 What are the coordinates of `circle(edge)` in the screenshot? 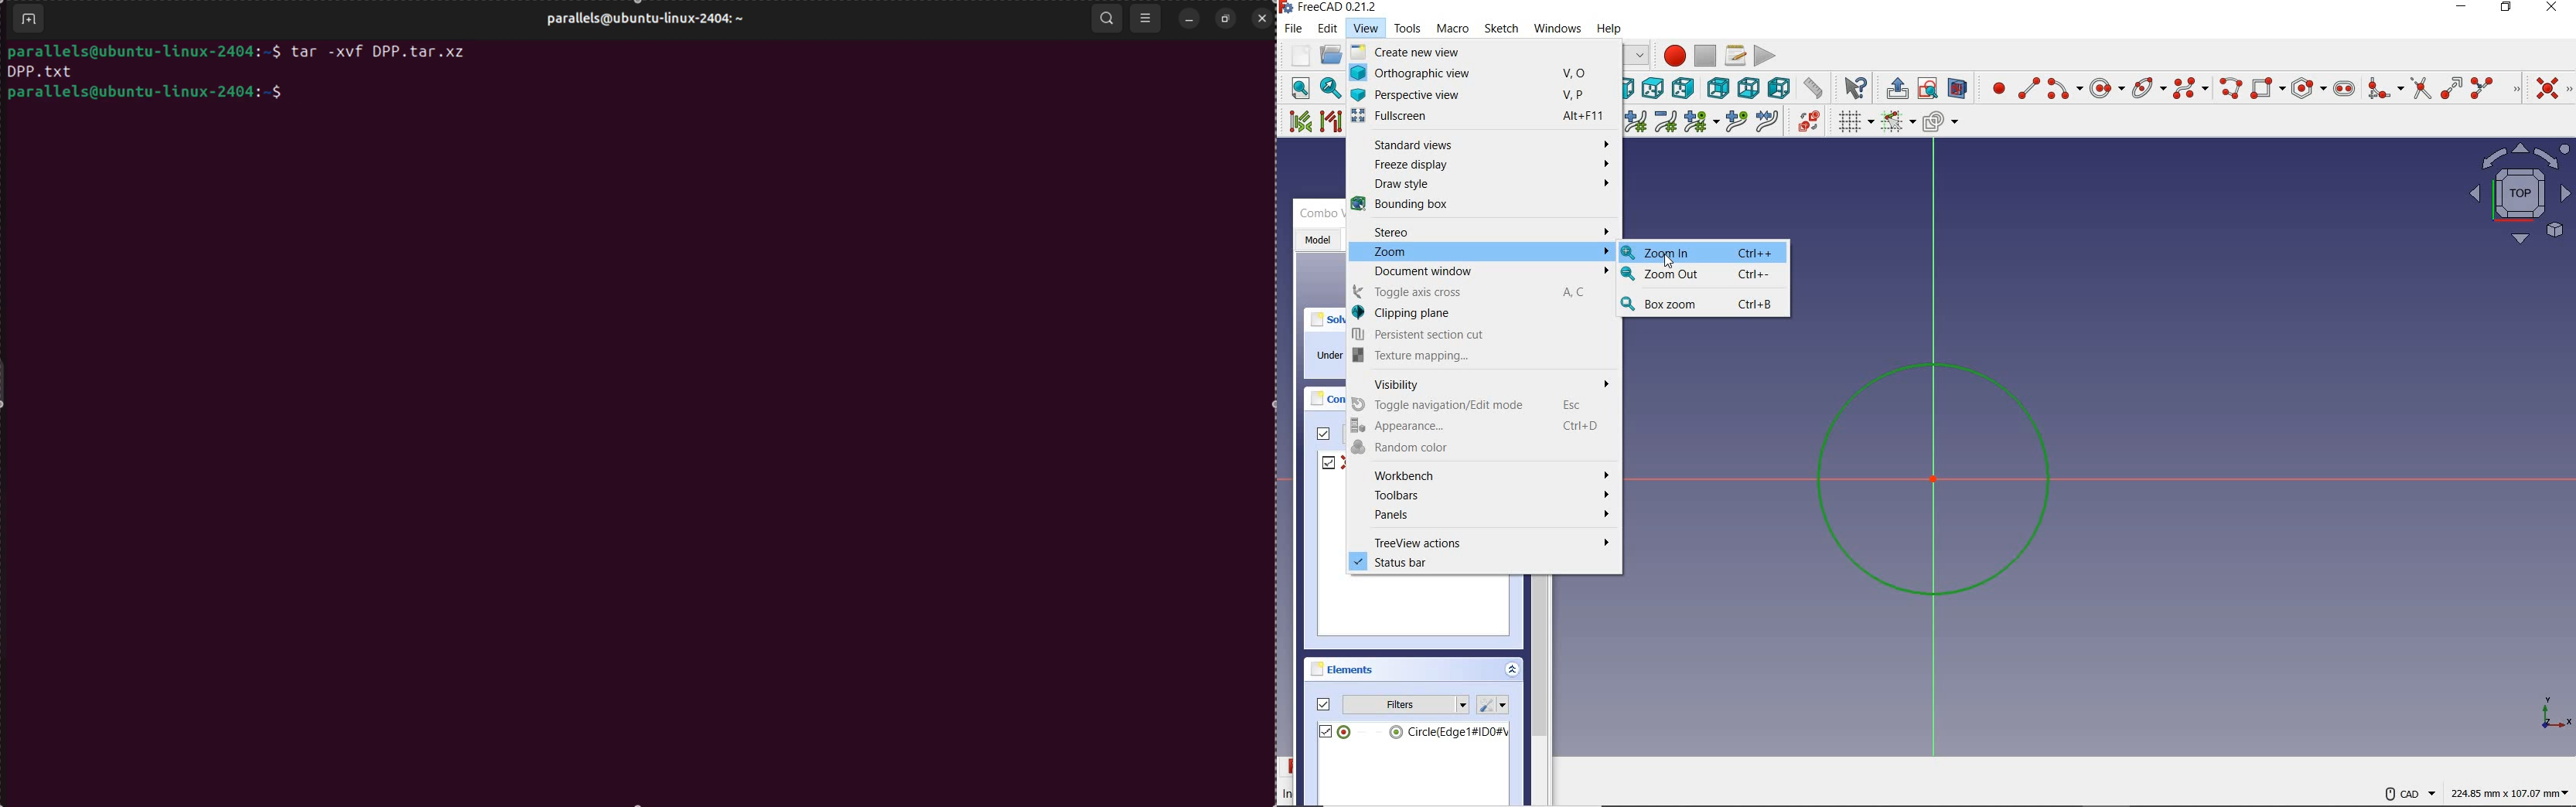 It's located at (1412, 730).